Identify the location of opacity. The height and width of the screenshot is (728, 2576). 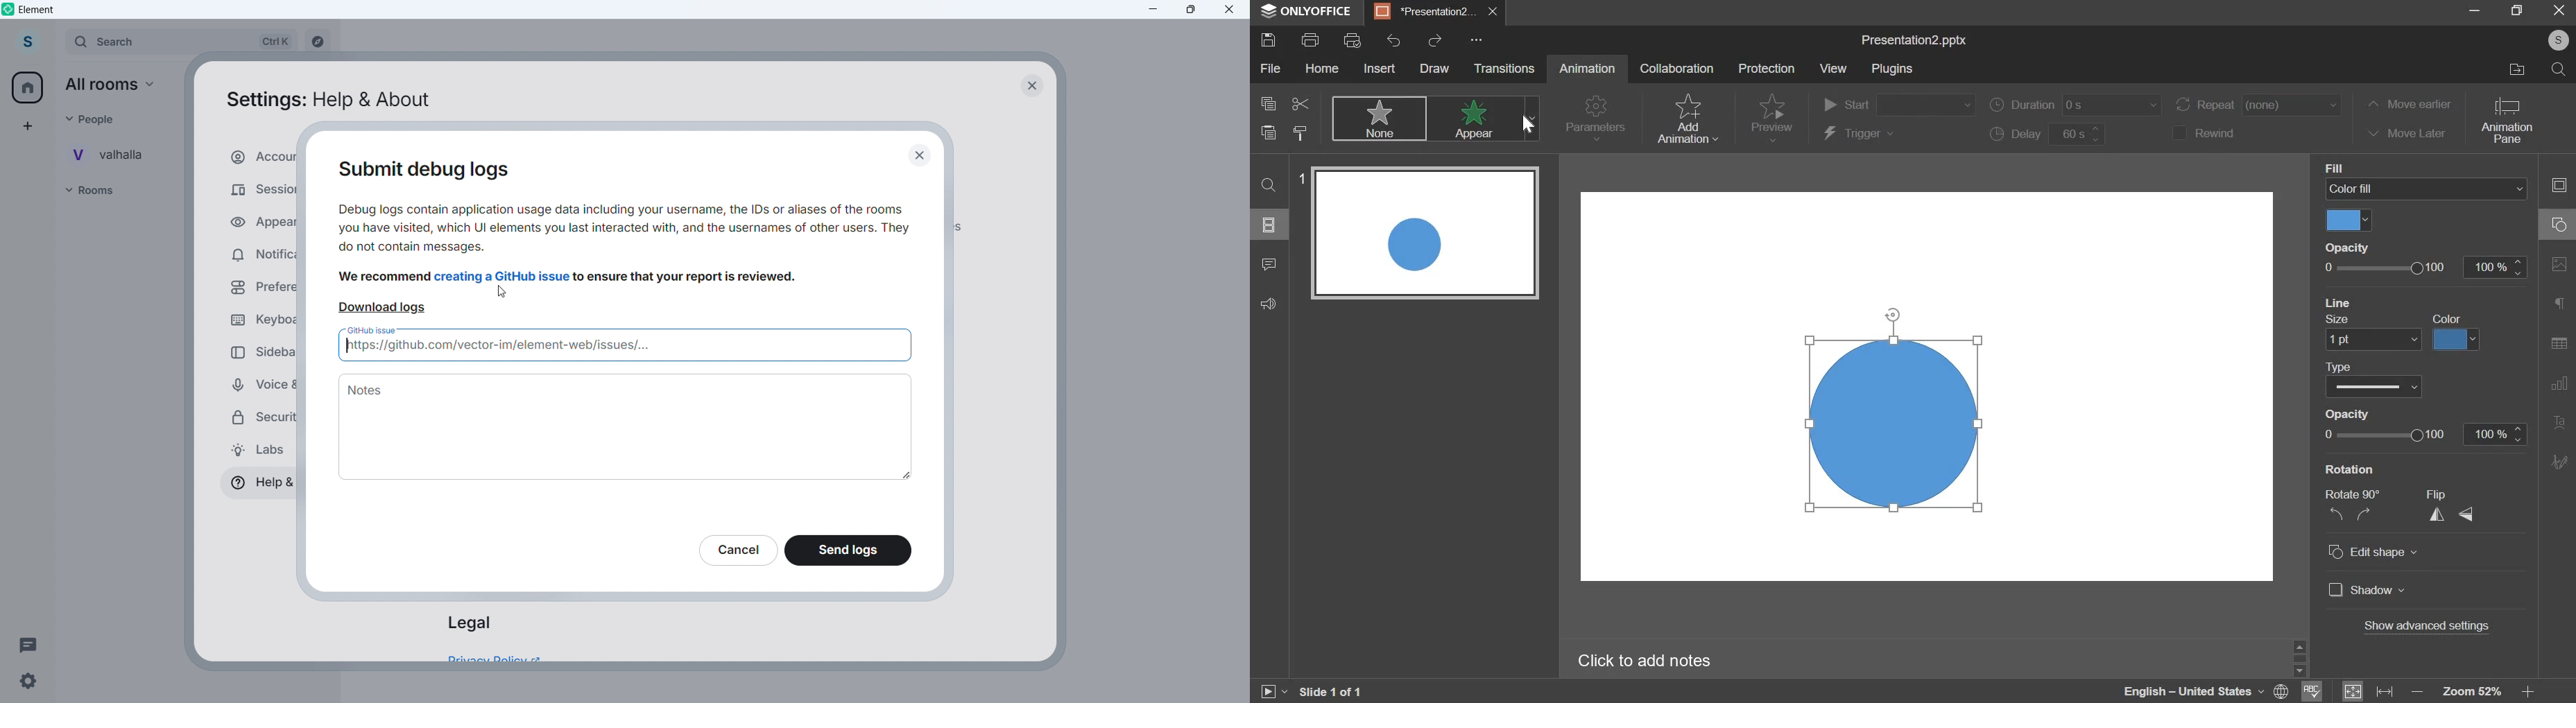
(2425, 433).